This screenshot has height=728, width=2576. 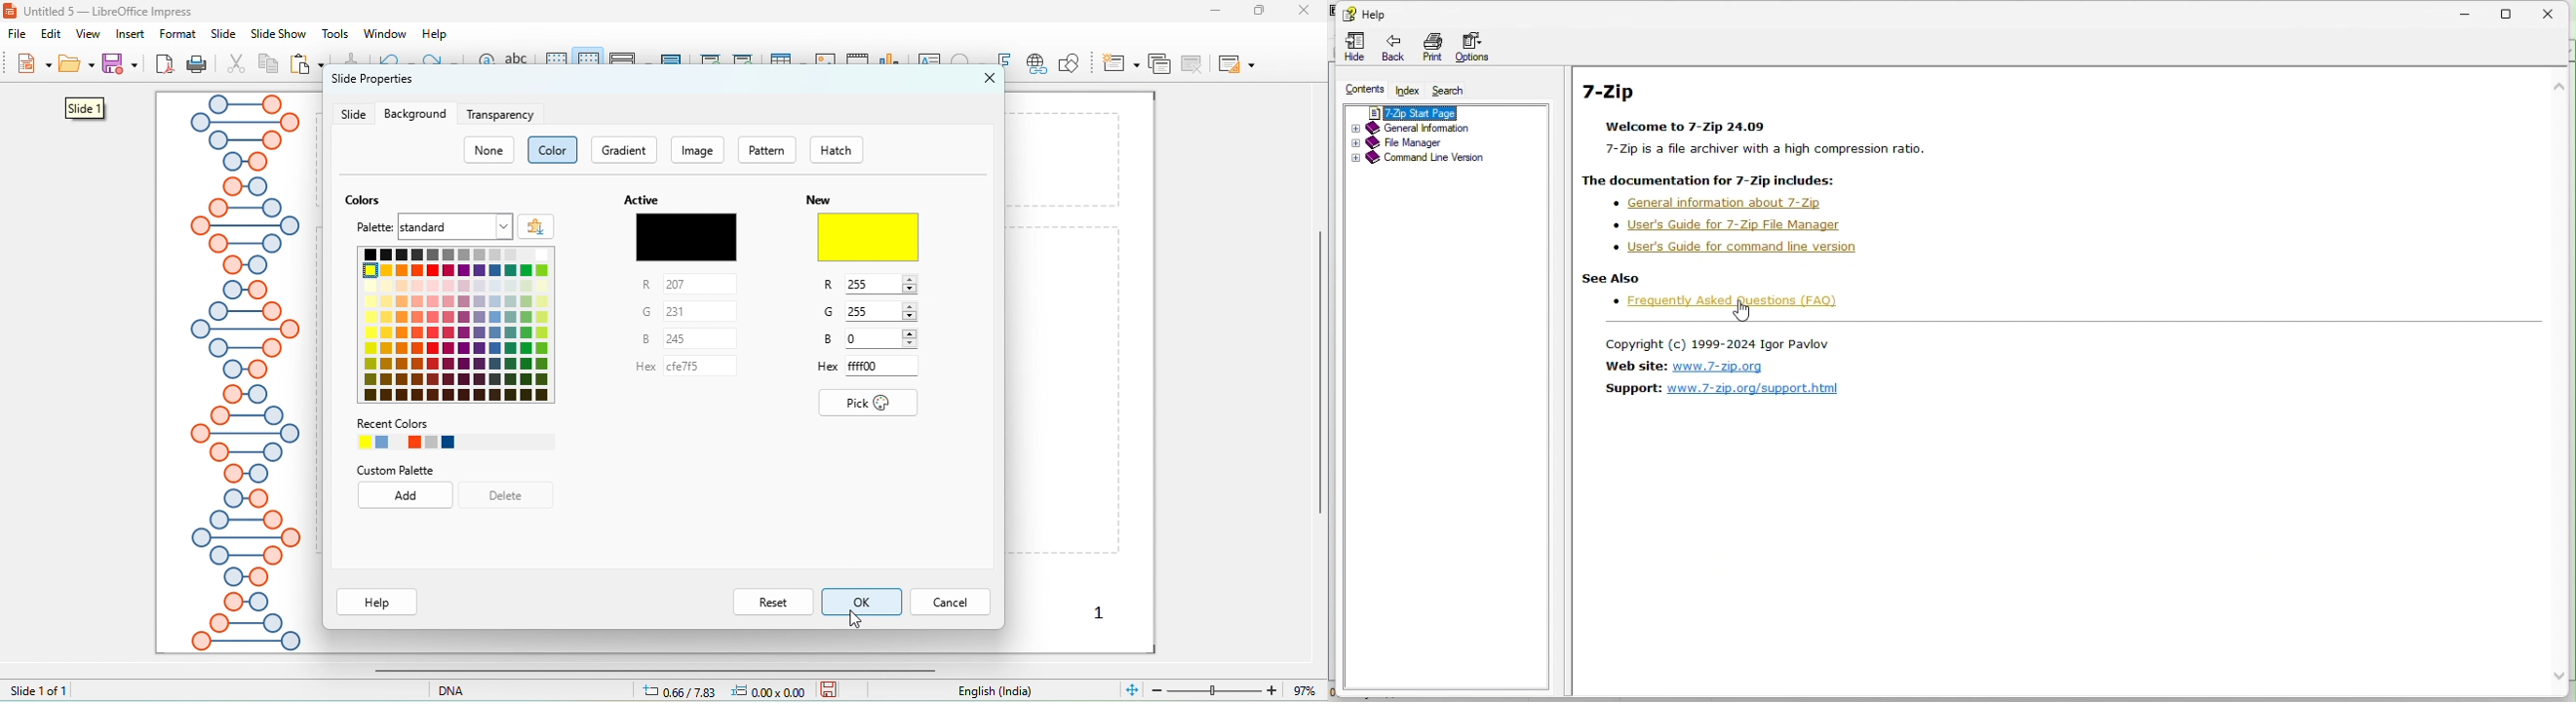 I want to click on file, so click(x=21, y=36).